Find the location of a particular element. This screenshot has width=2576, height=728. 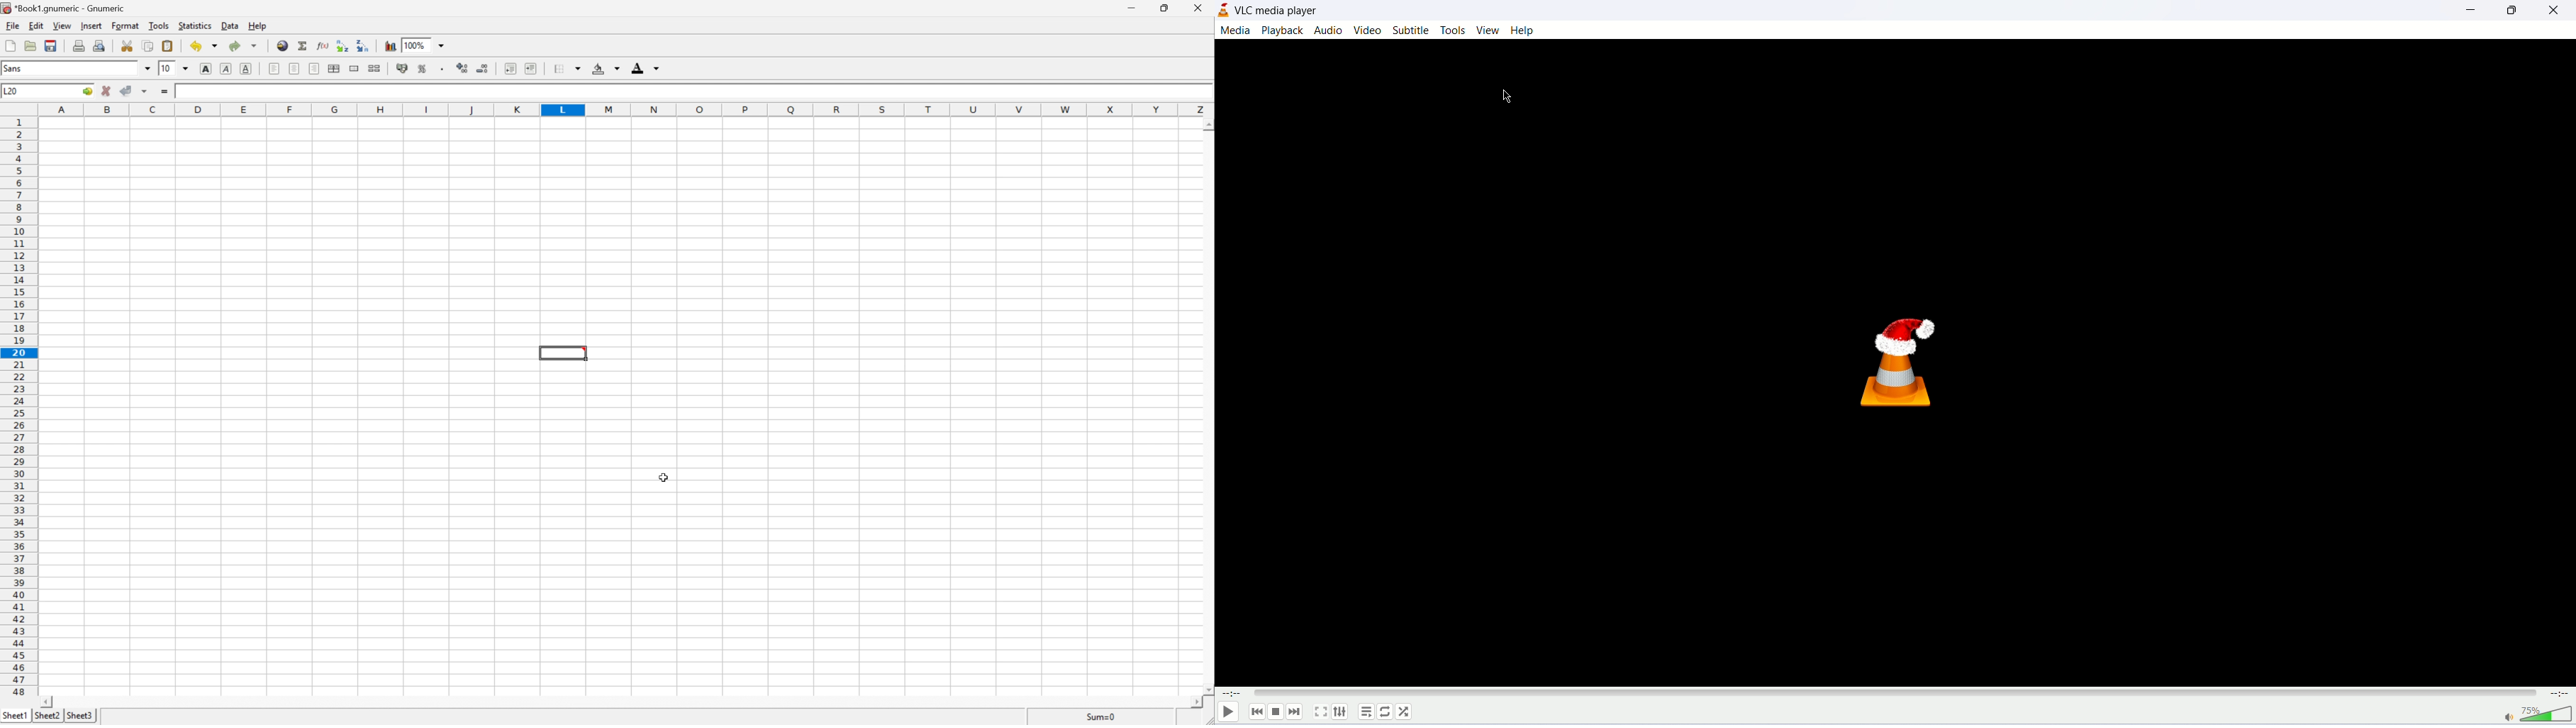

Decrease number of decimals displayed is located at coordinates (483, 68).